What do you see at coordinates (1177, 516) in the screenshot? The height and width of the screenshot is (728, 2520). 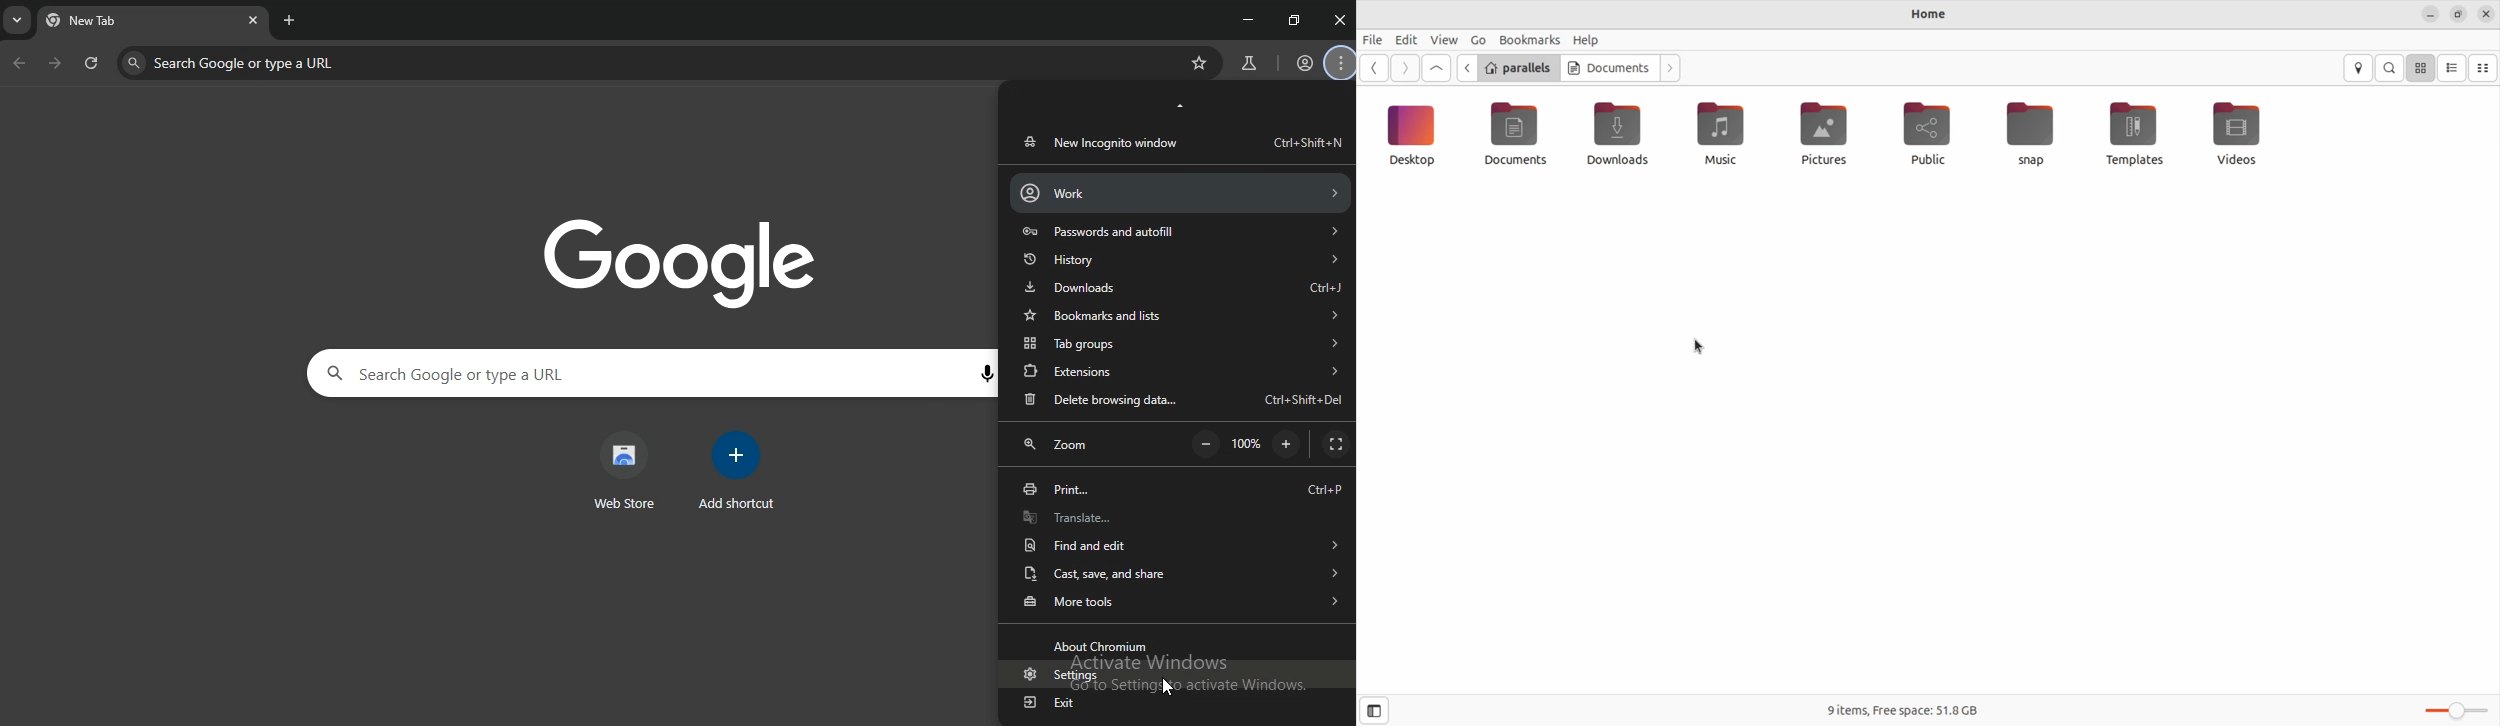 I see `translate` at bounding box center [1177, 516].